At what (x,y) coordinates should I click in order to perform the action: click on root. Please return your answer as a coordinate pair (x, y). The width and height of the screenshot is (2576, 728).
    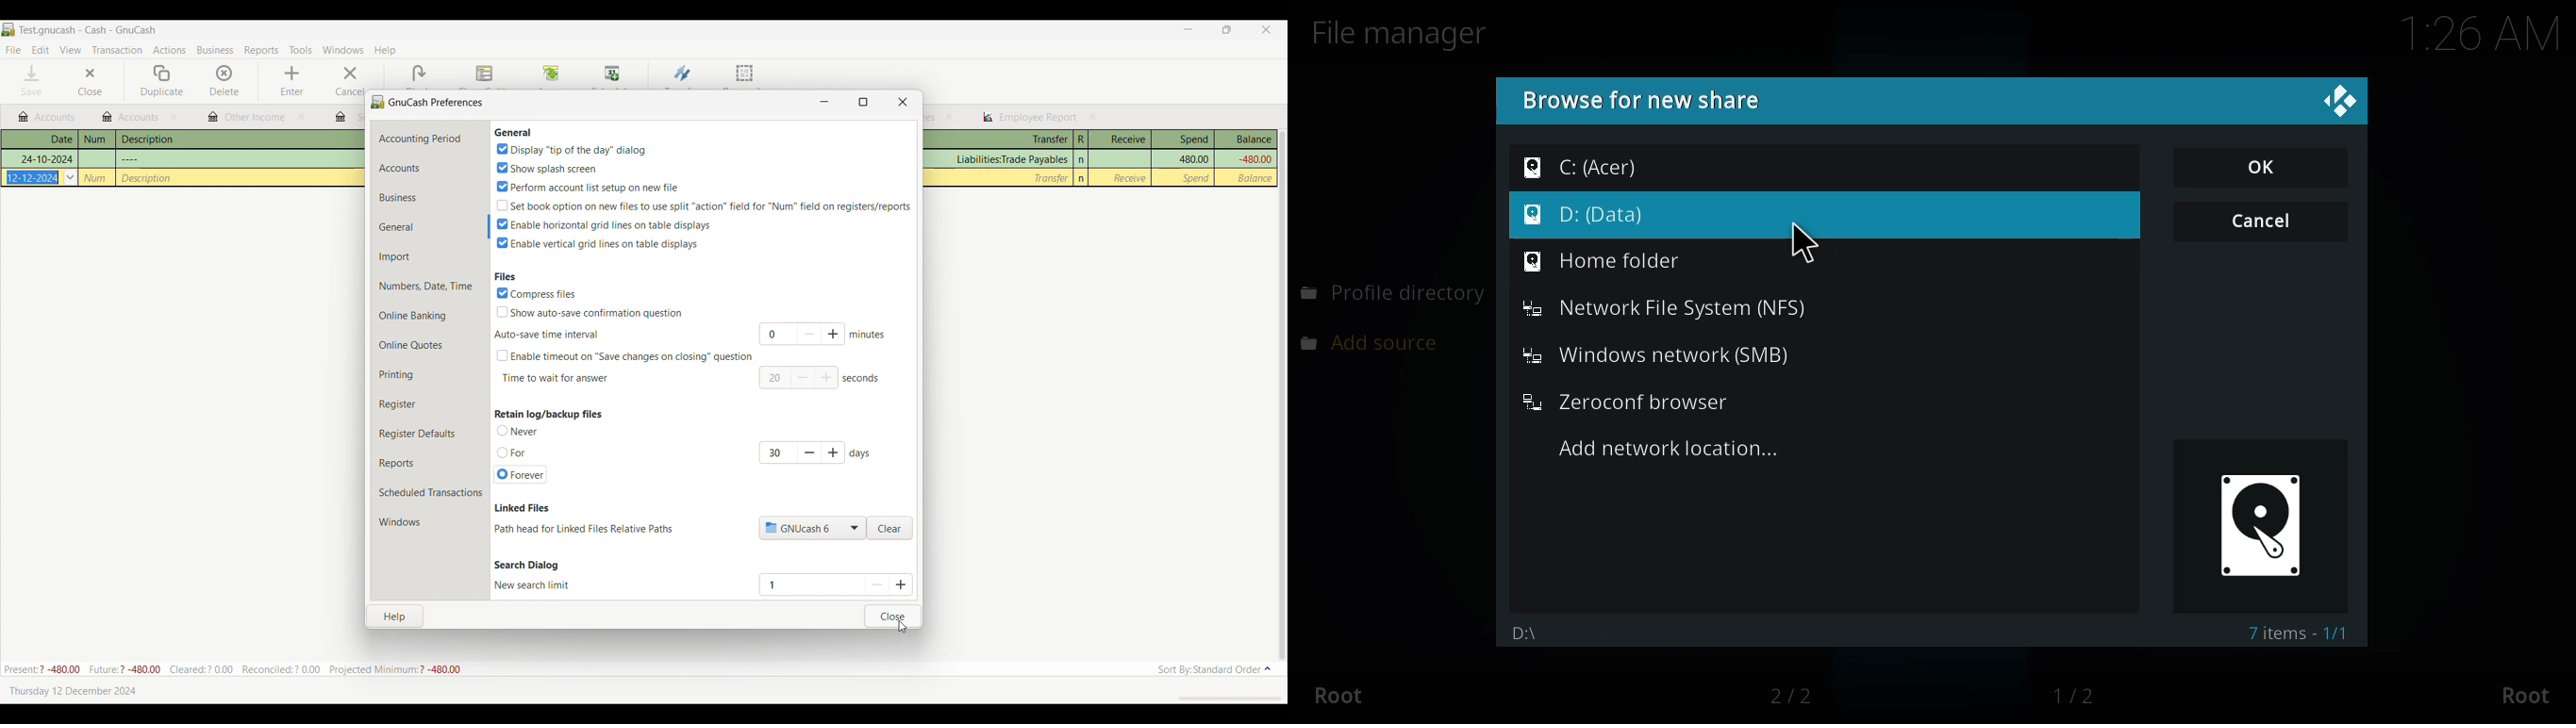
    Looking at the image, I should click on (1347, 696).